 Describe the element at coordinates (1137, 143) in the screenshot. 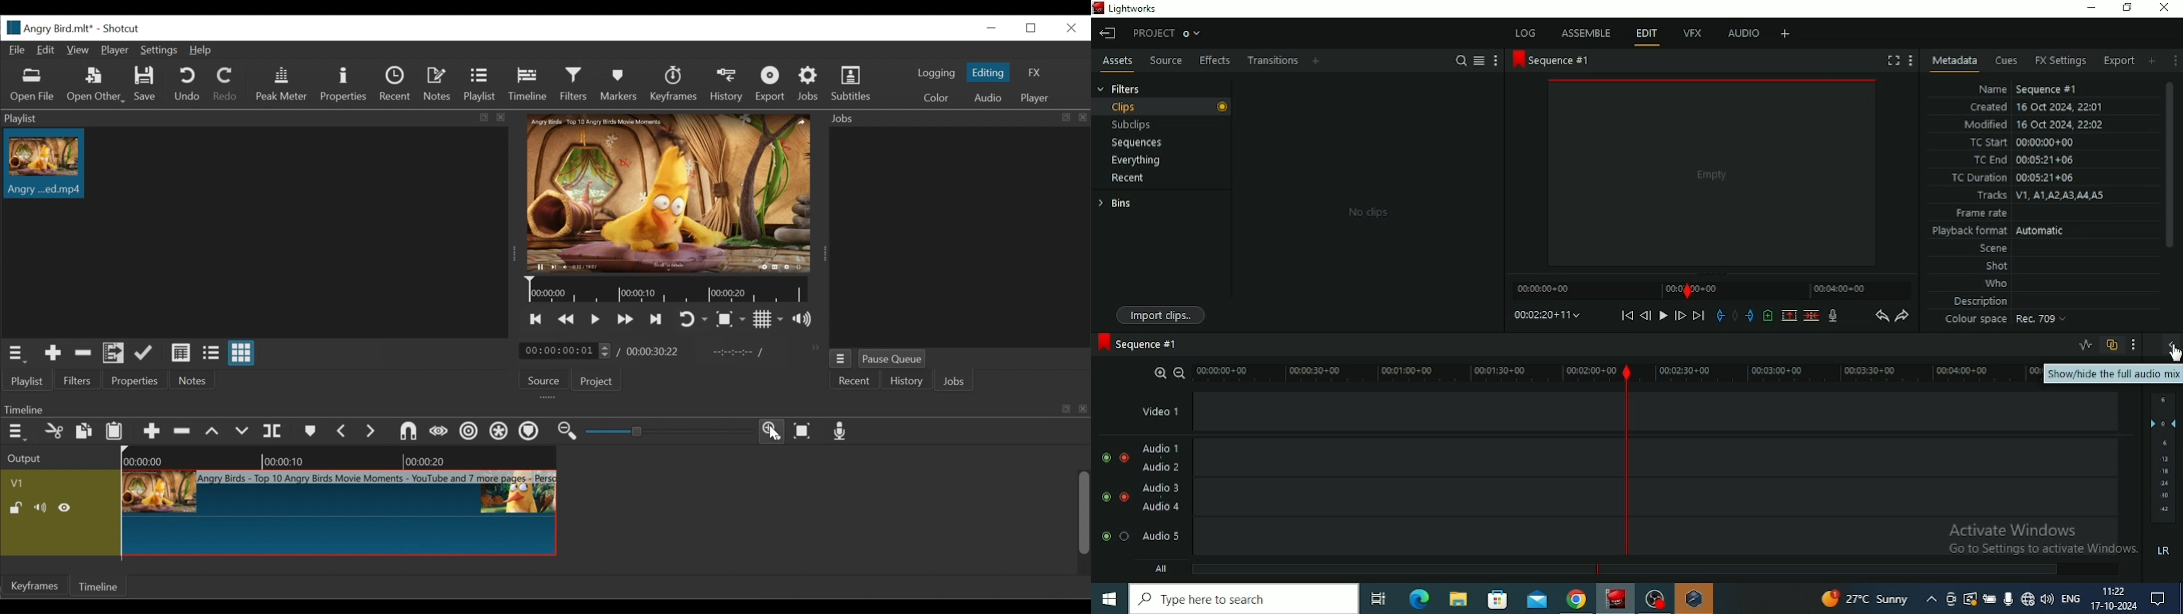

I see `Sequences` at that location.